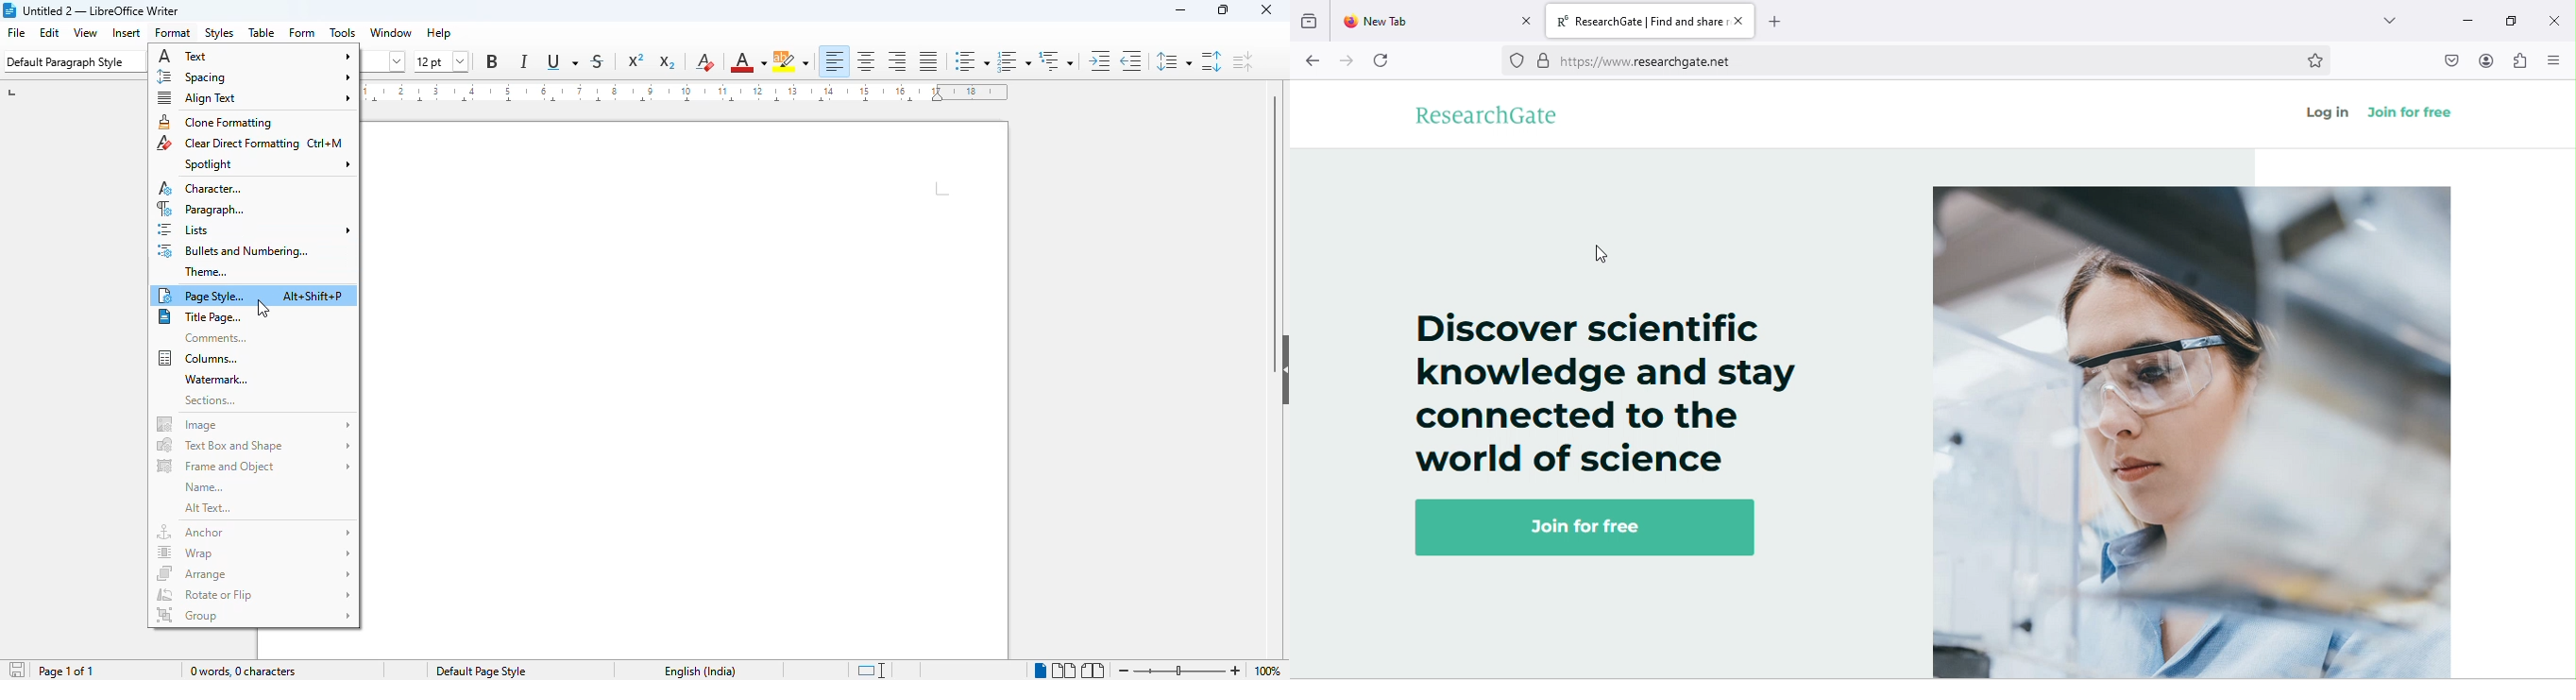 This screenshot has width=2576, height=700. Describe the element at coordinates (174, 32) in the screenshot. I see `format` at that location.